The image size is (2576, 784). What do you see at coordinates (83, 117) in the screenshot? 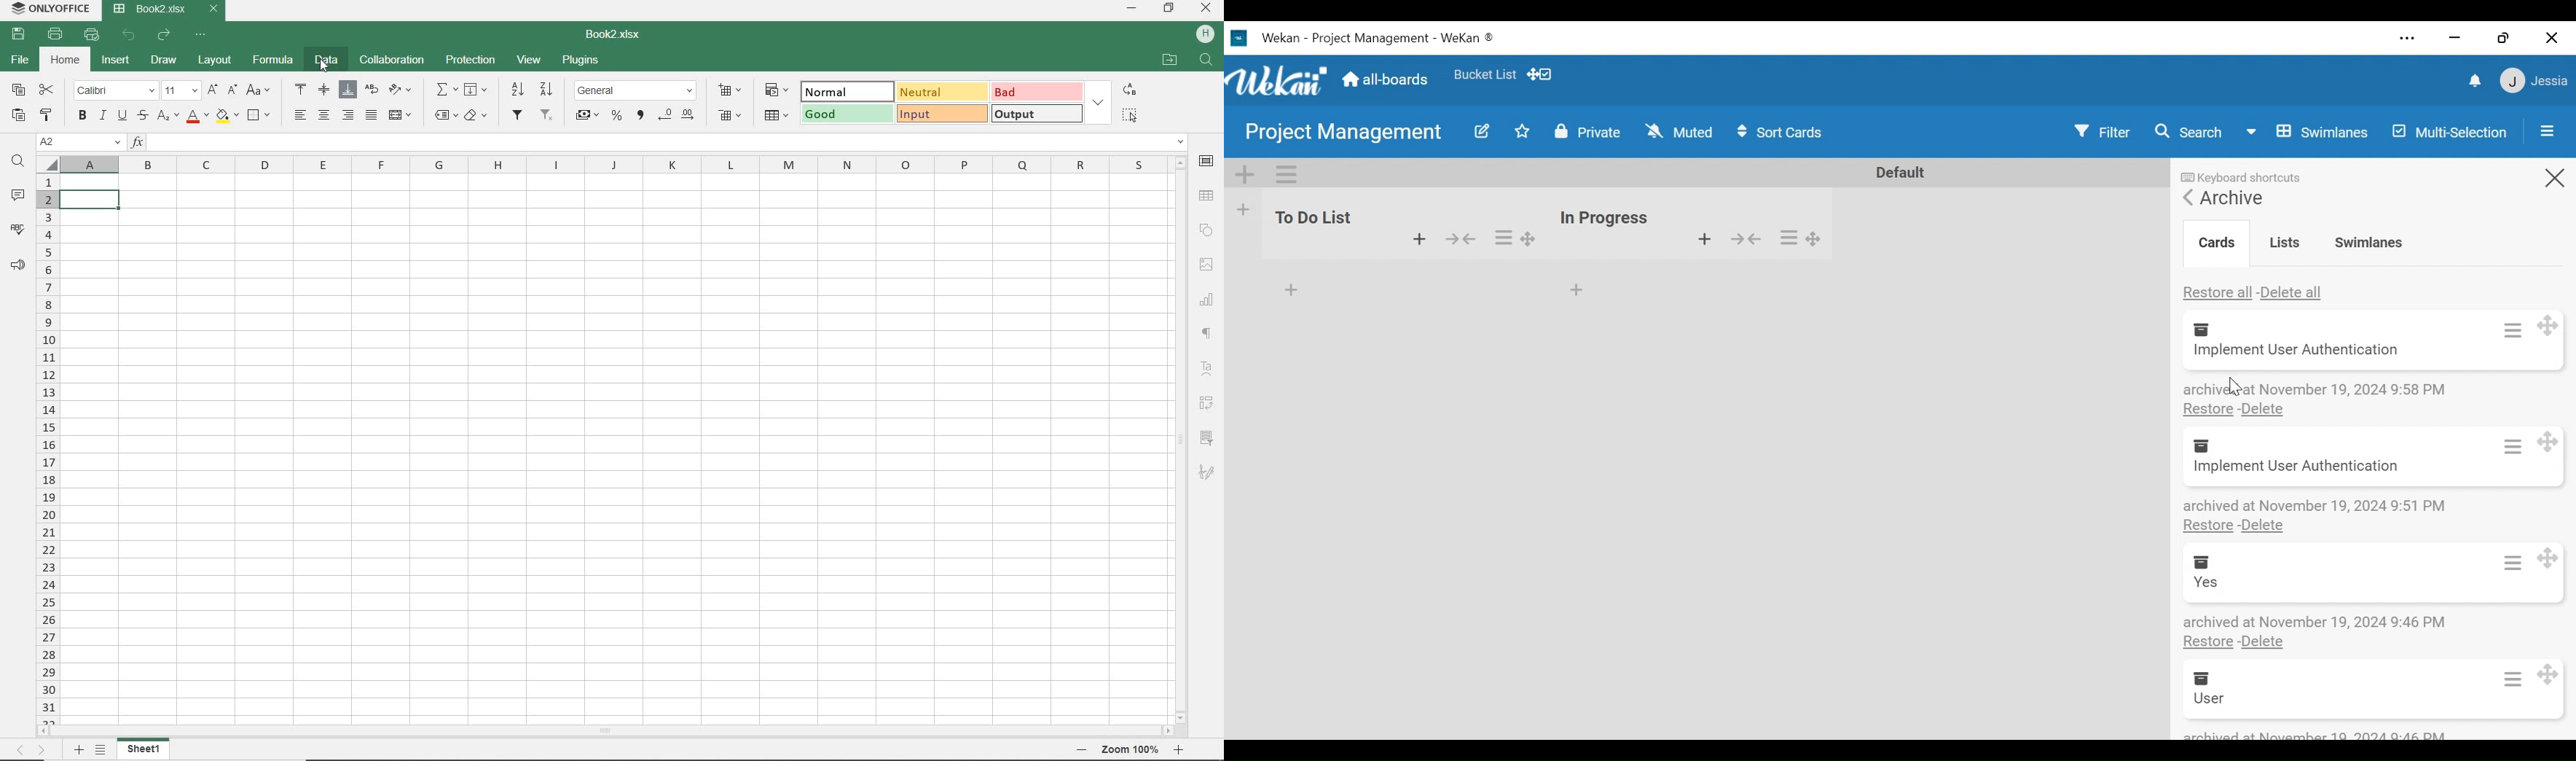
I see `BOLD` at bounding box center [83, 117].